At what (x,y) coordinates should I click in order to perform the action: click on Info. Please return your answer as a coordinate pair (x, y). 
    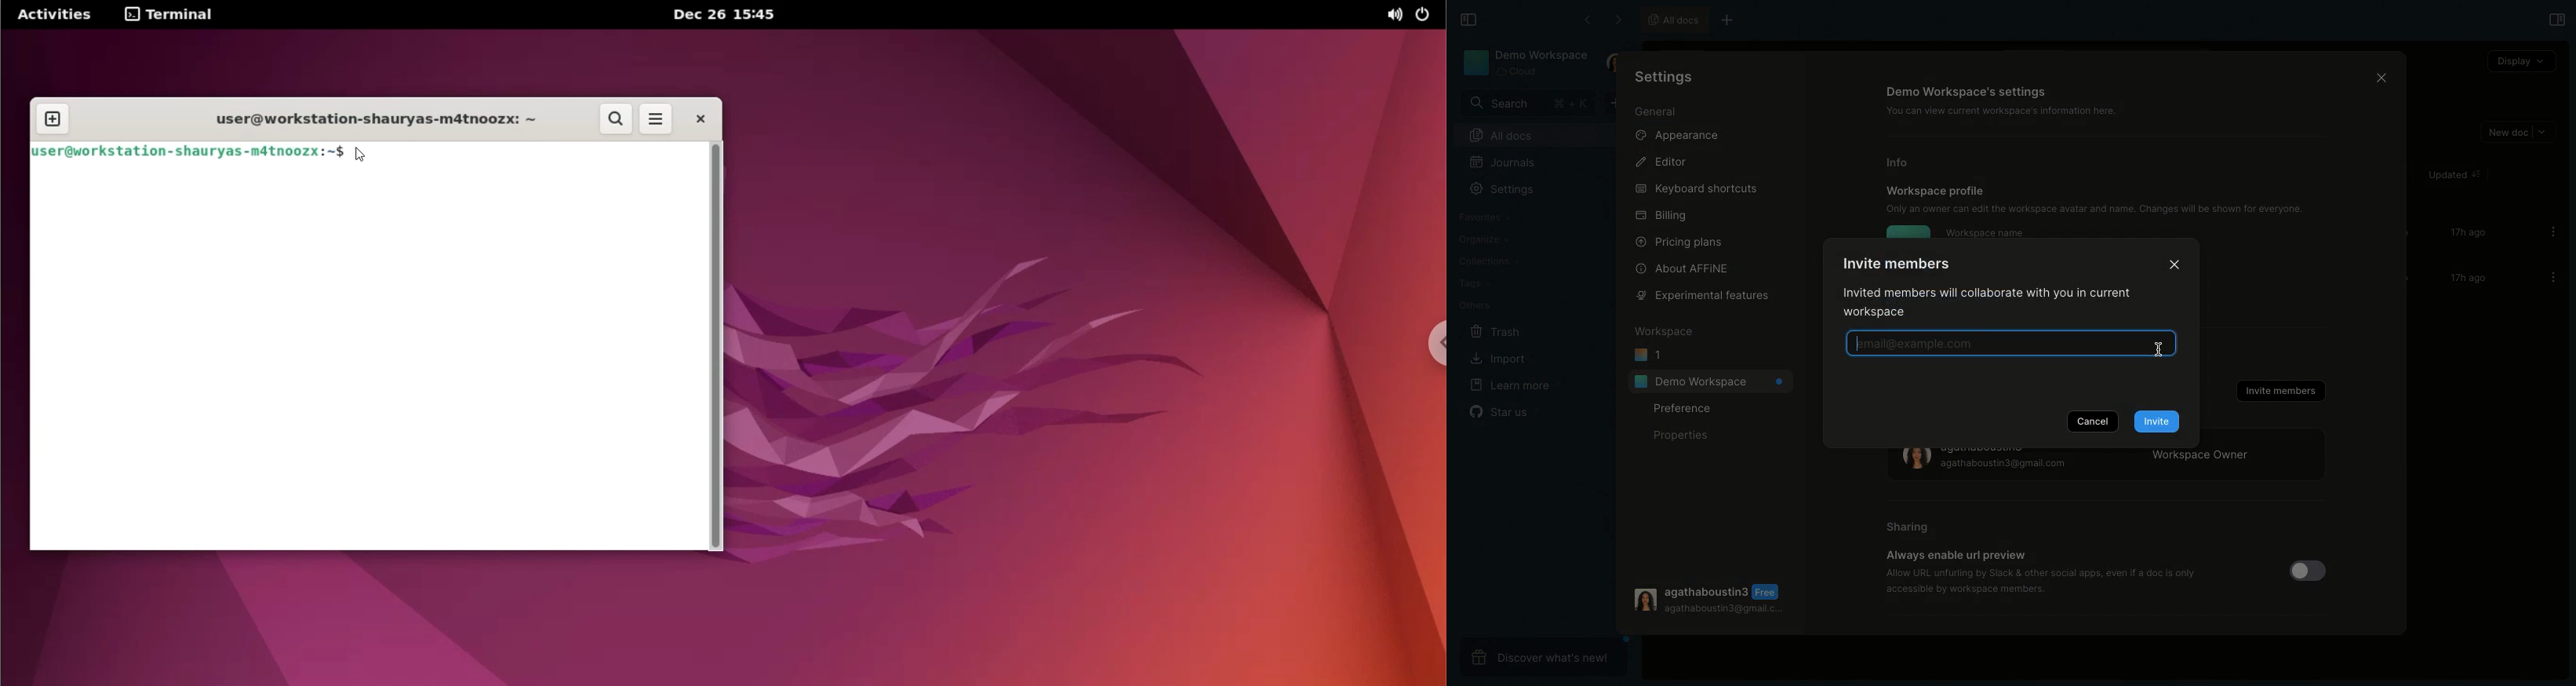
    Looking at the image, I should click on (1903, 162).